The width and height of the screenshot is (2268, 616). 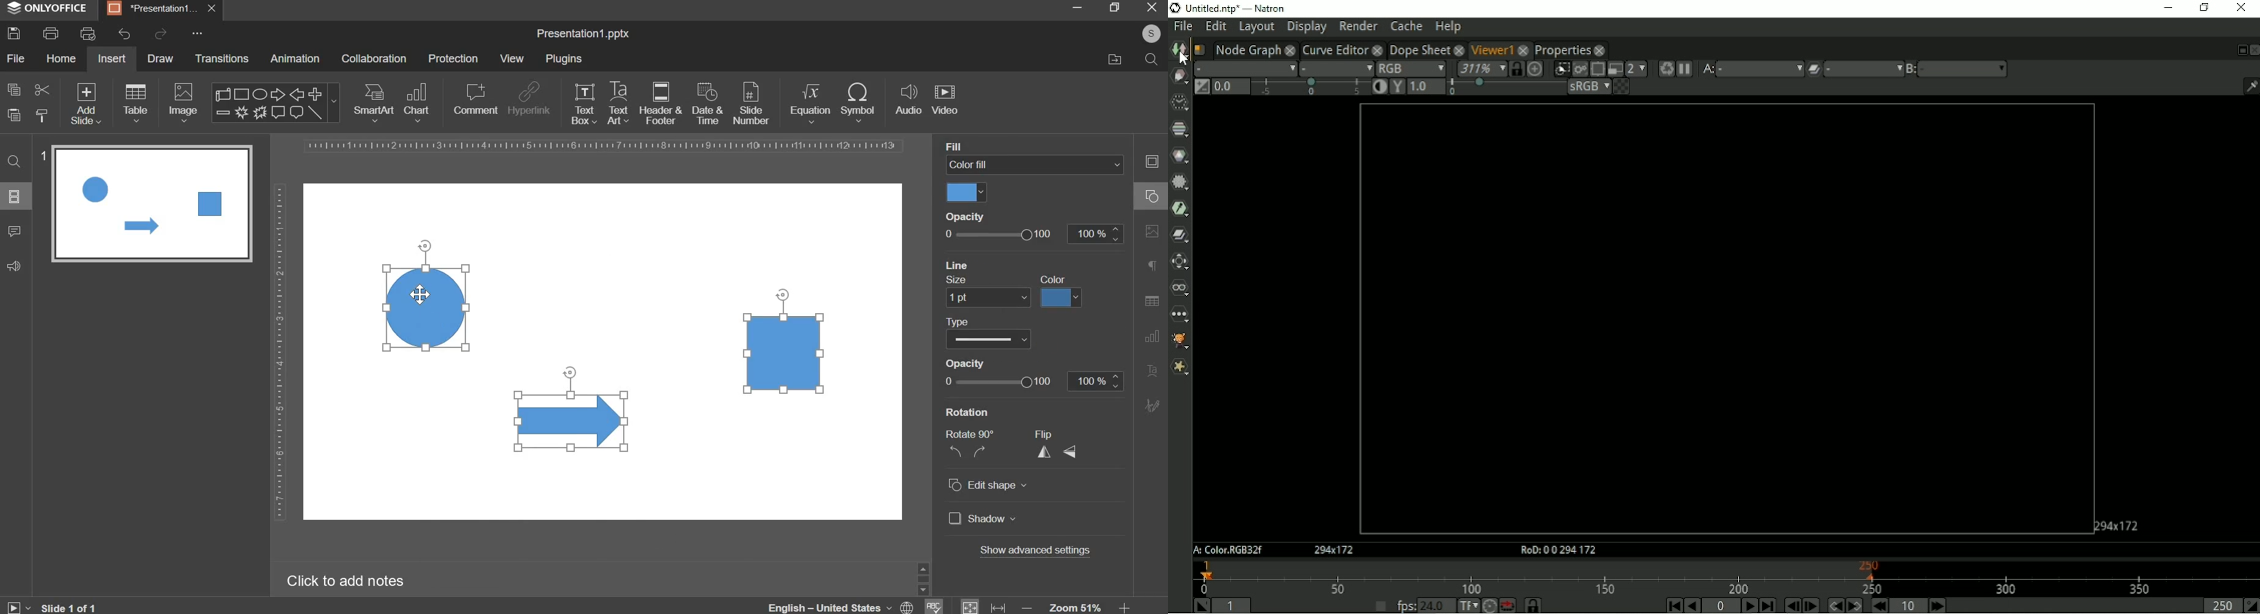 I want to click on smartart, so click(x=374, y=100).